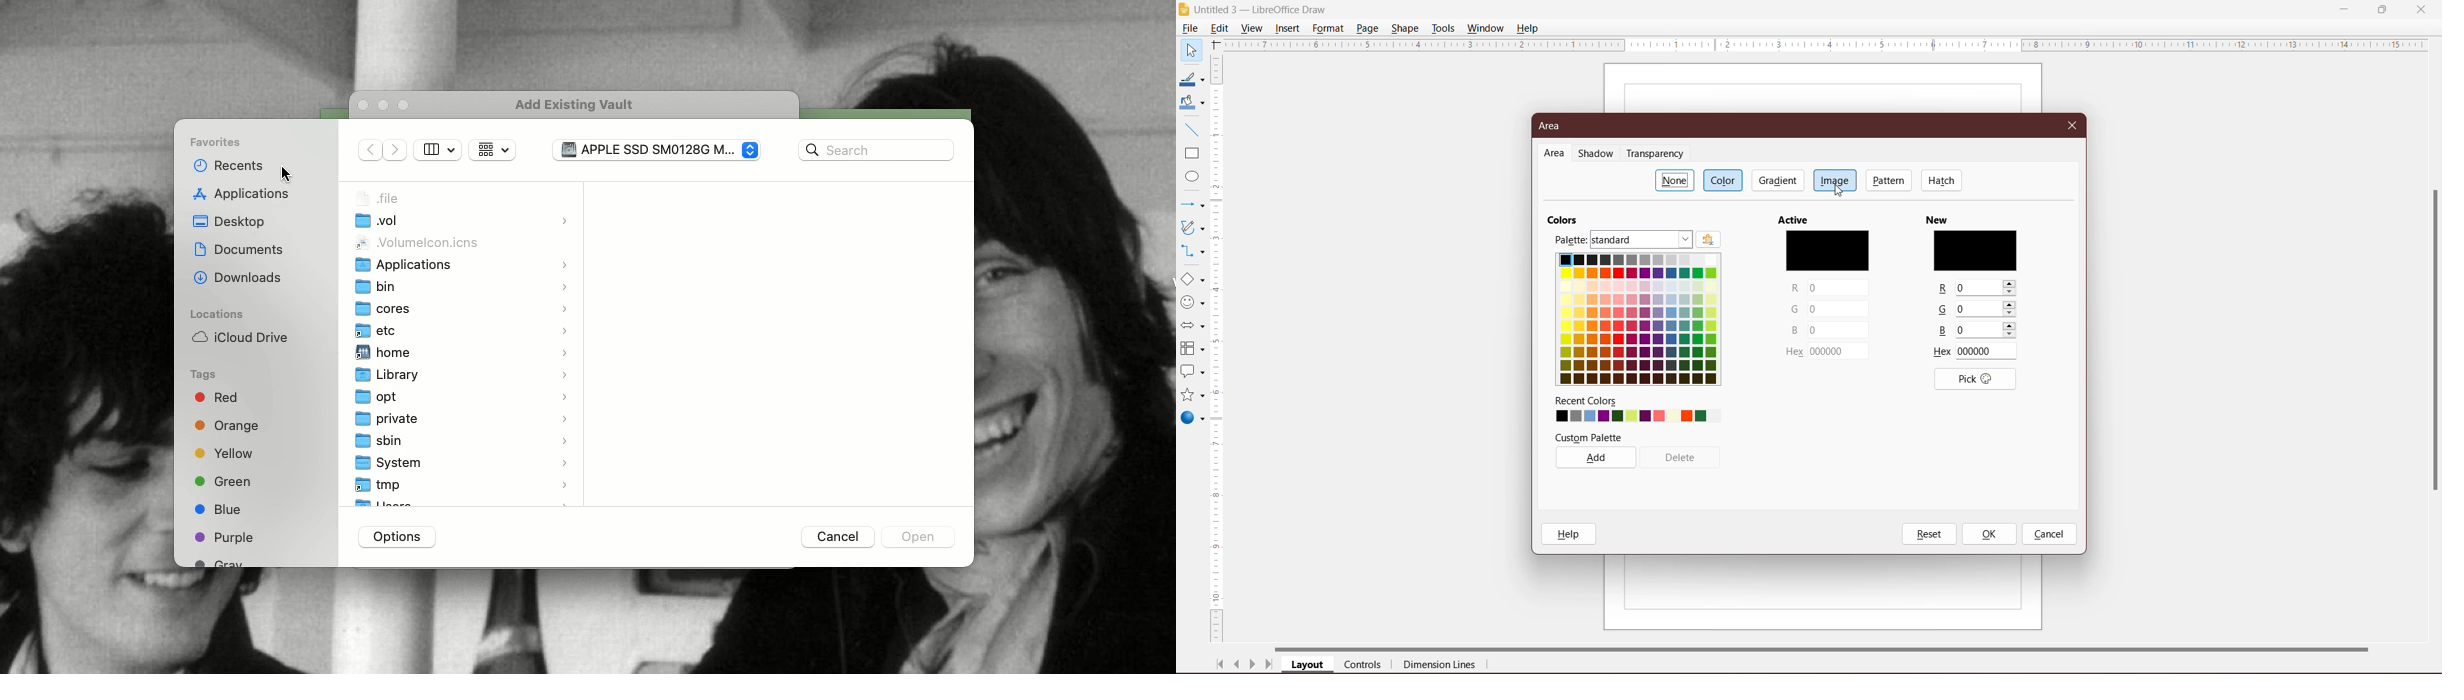  What do you see at coordinates (1595, 457) in the screenshot?
I see `Add` at bounding box center [1595, 457].